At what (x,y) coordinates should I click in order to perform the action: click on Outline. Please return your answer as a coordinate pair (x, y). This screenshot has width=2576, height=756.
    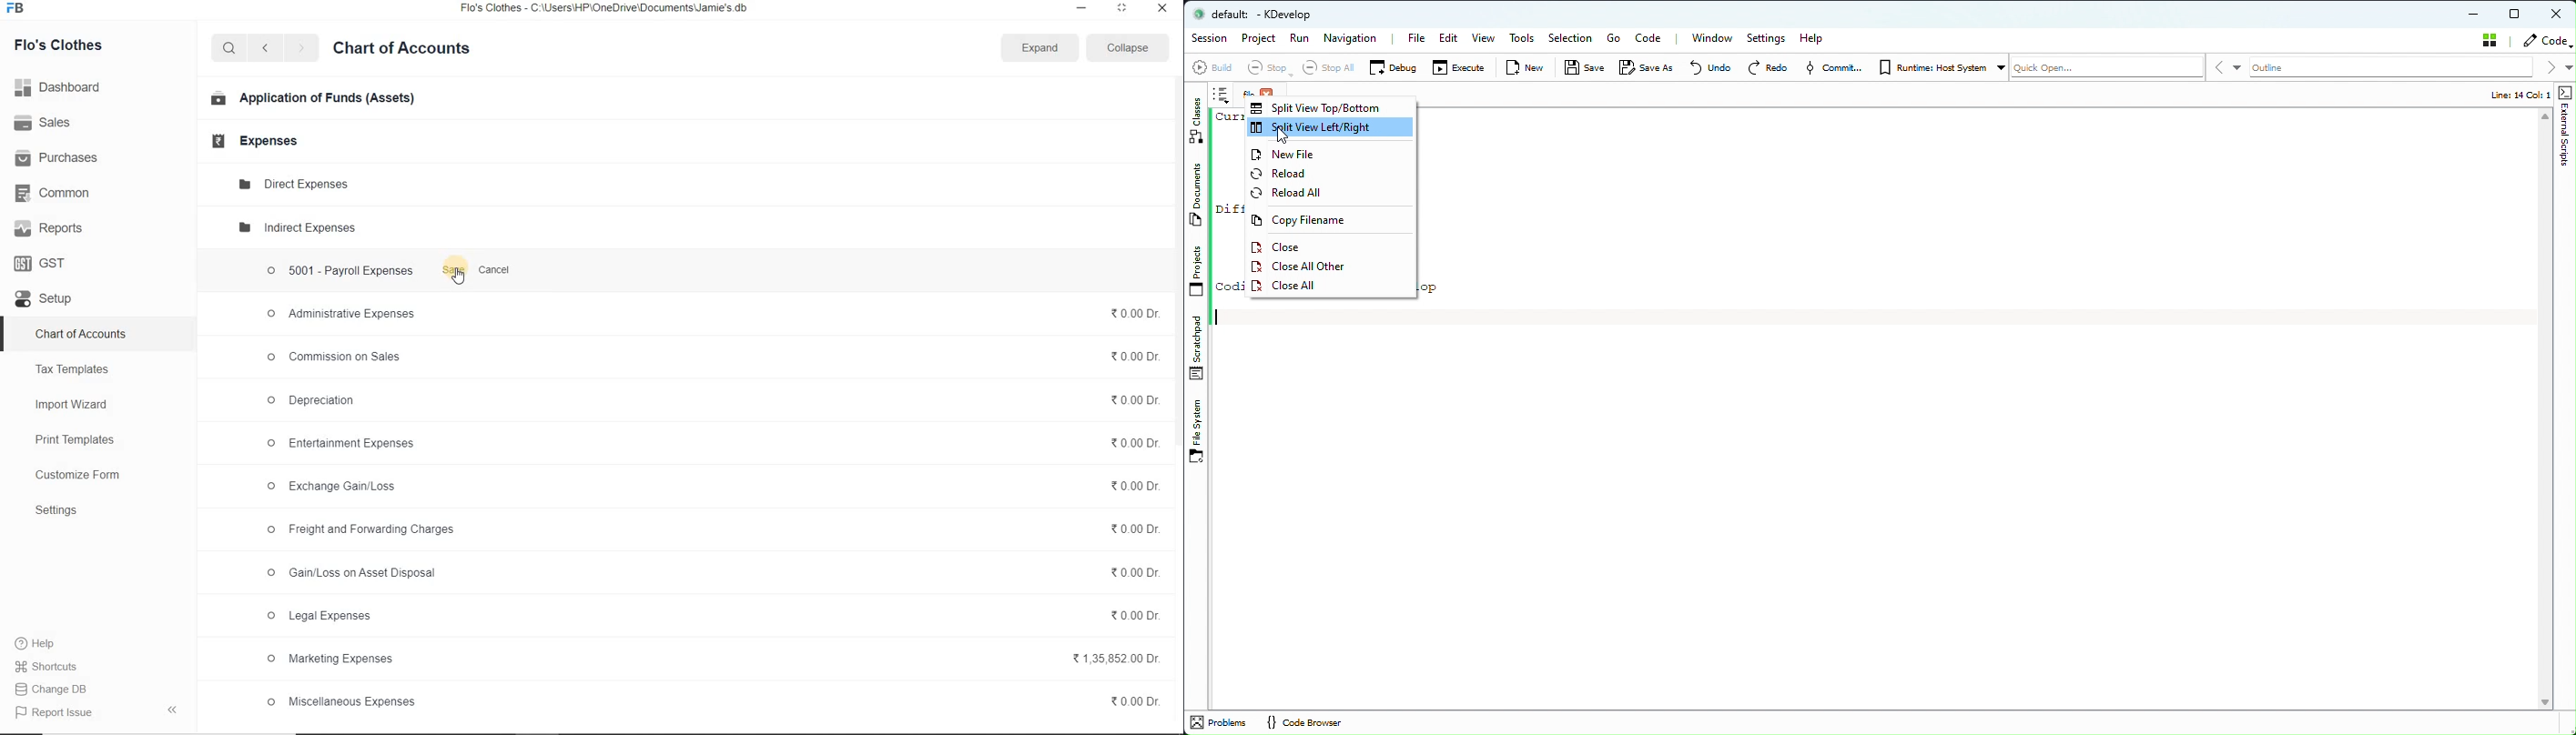
    Looking at the image, I should click on (2391, 67).